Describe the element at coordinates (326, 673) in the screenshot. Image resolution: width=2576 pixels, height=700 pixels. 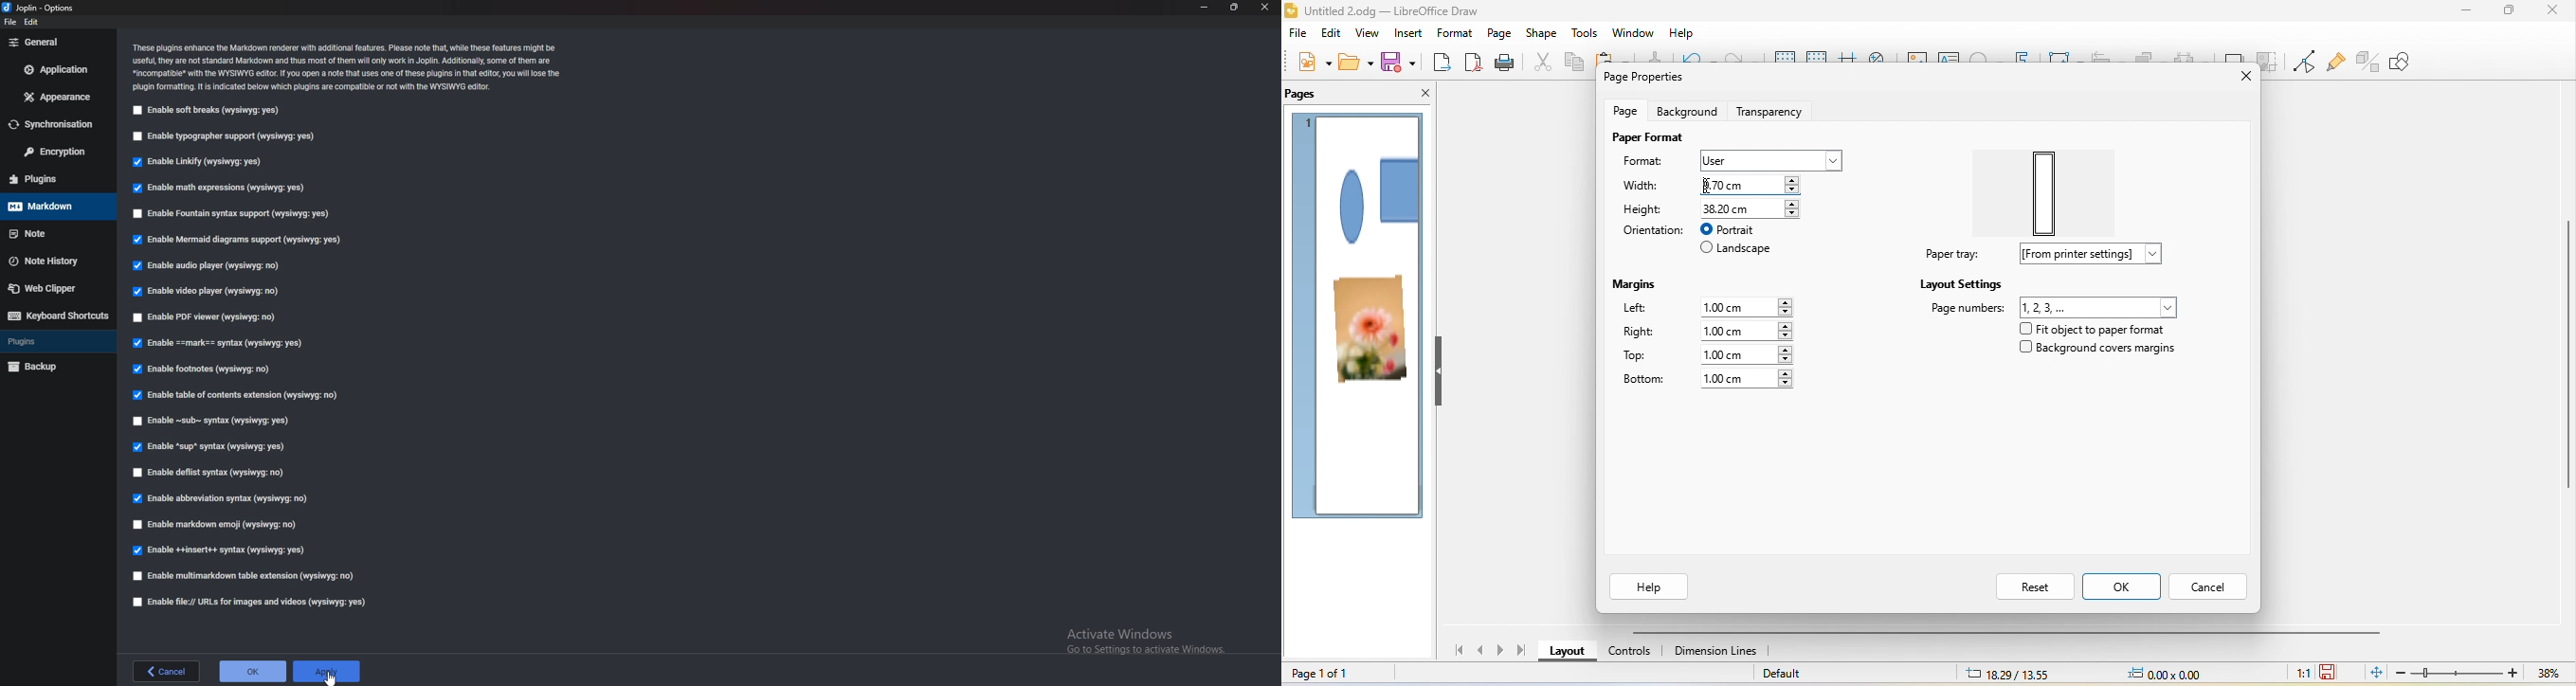
I see `cursor on apply` at that location.